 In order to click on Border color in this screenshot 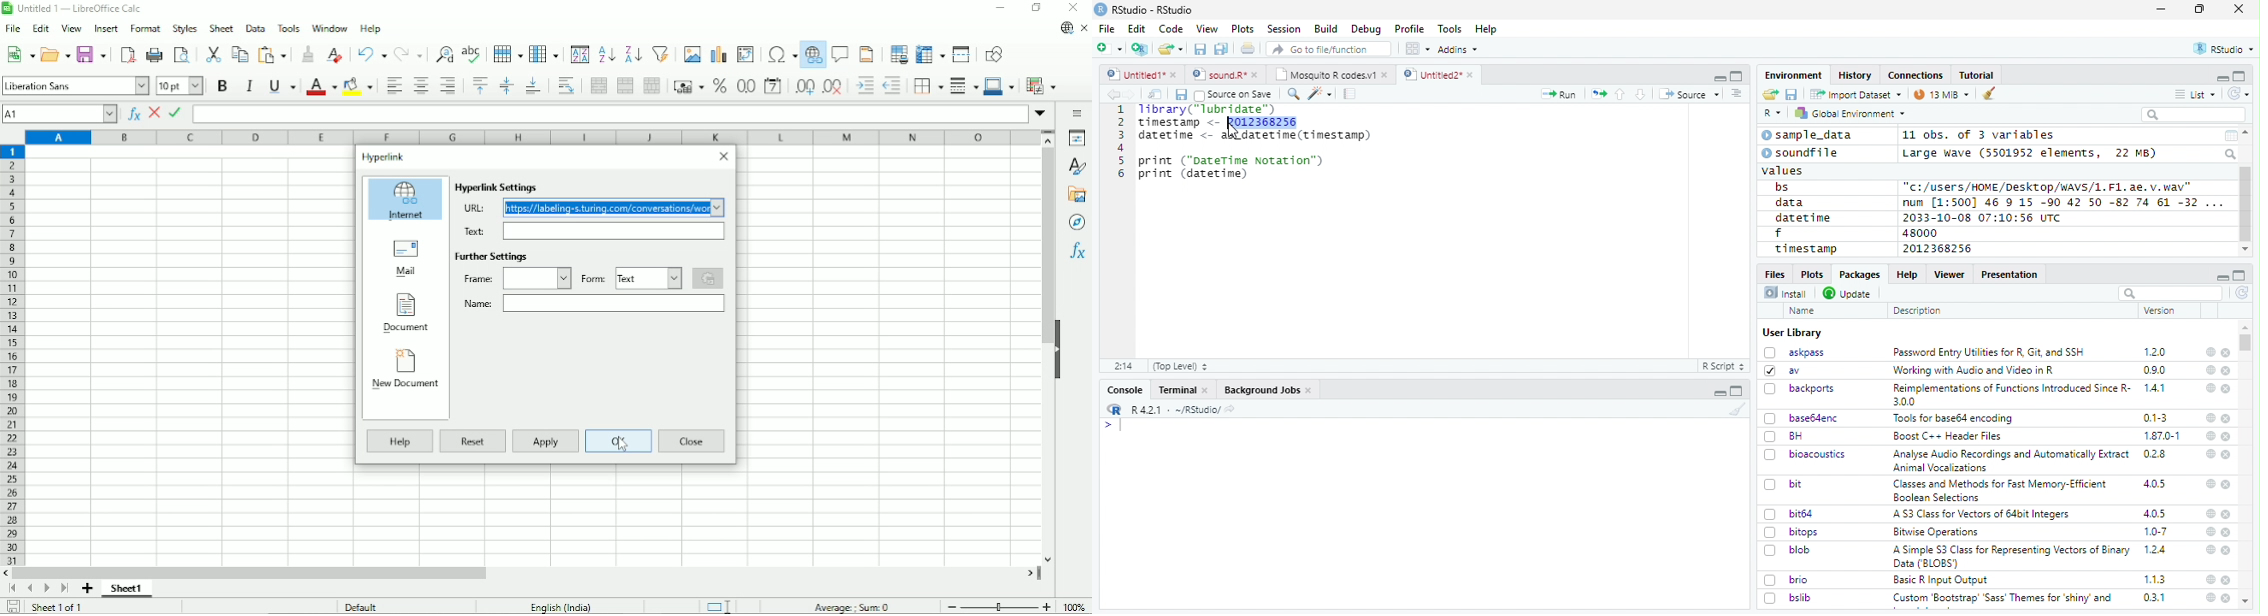, I will do `click(1000, 87)`.